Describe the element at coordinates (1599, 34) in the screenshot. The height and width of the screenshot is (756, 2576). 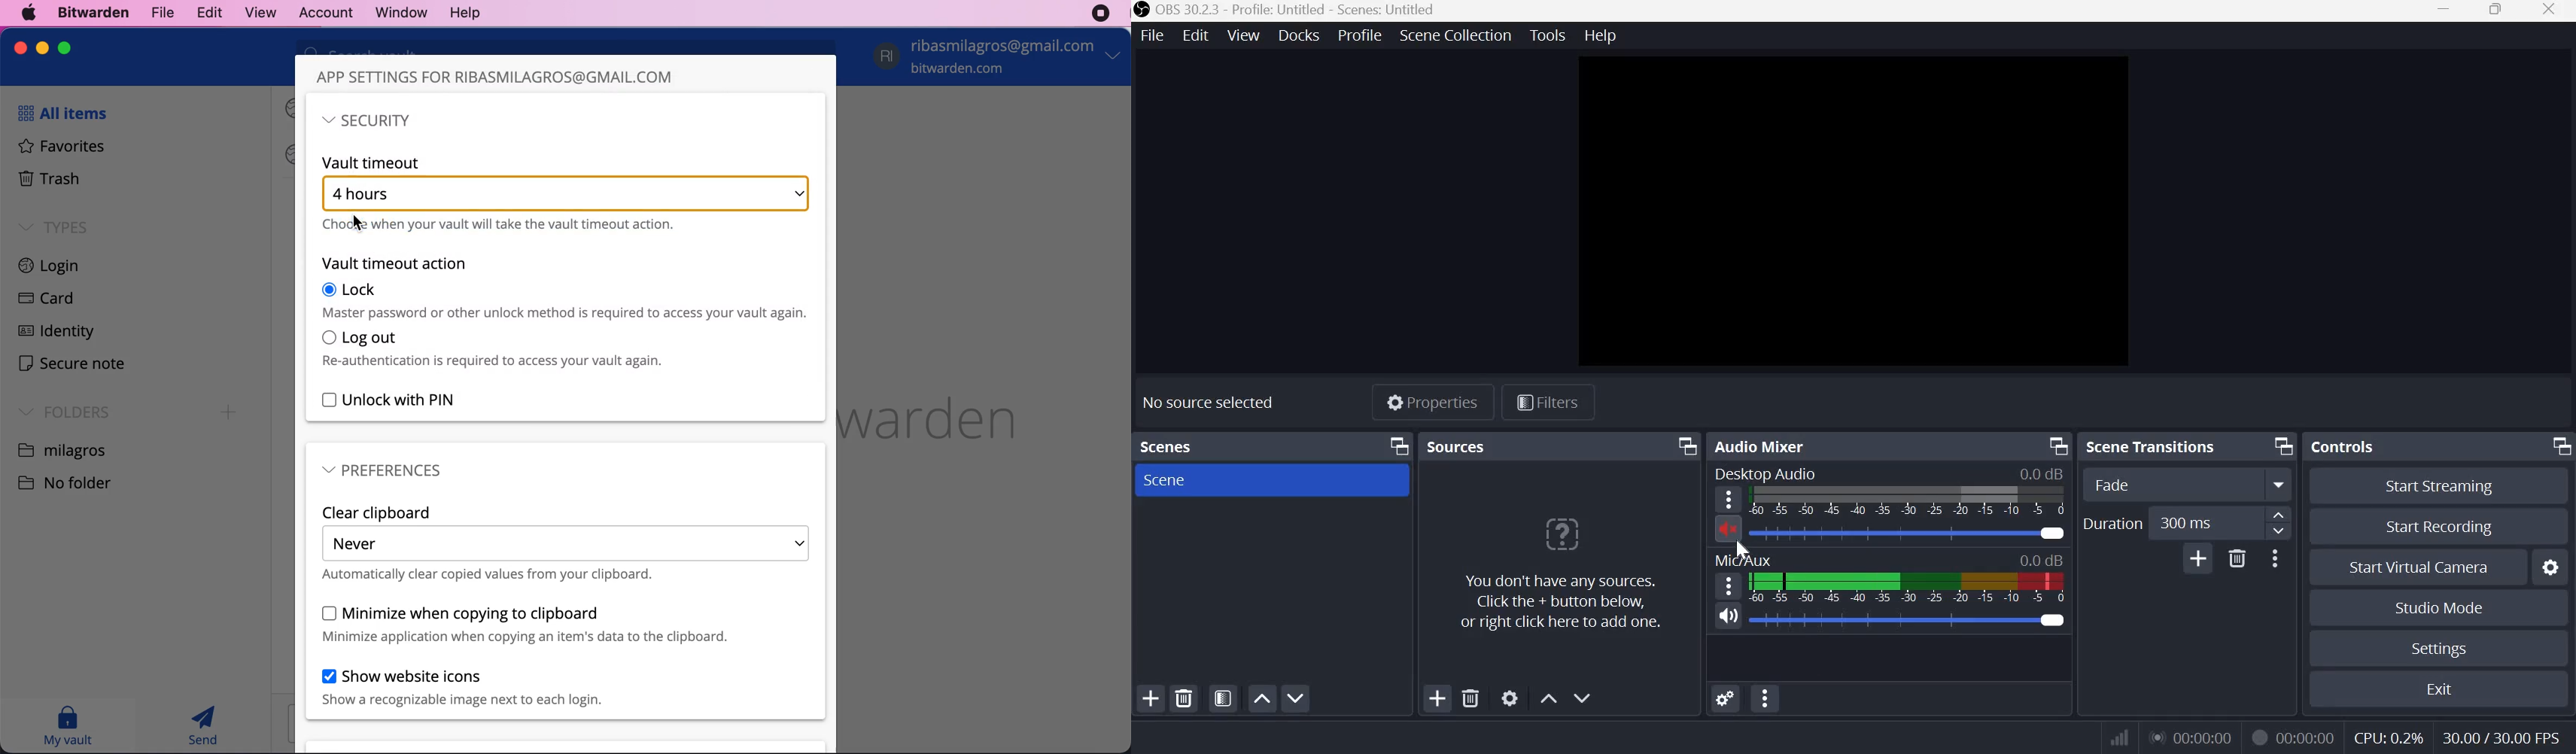
I see `Help` at that location.